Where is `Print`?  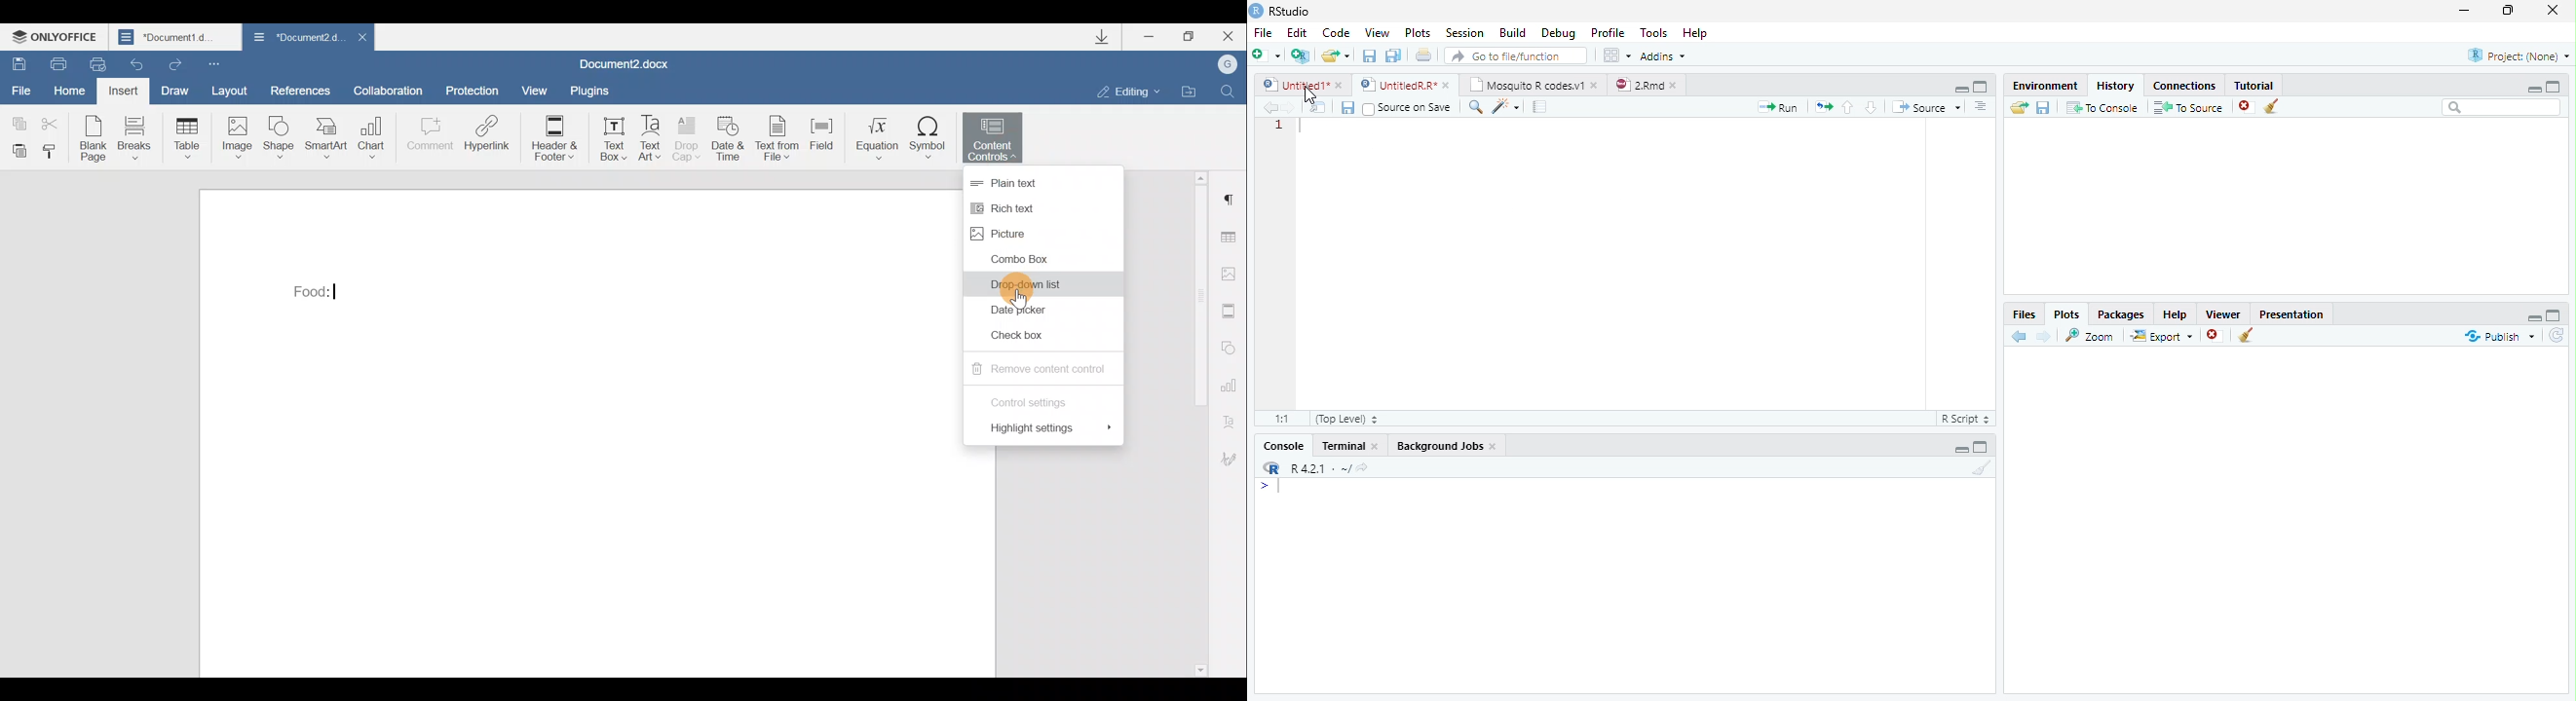 Print is located at coordinates (1423, 55).